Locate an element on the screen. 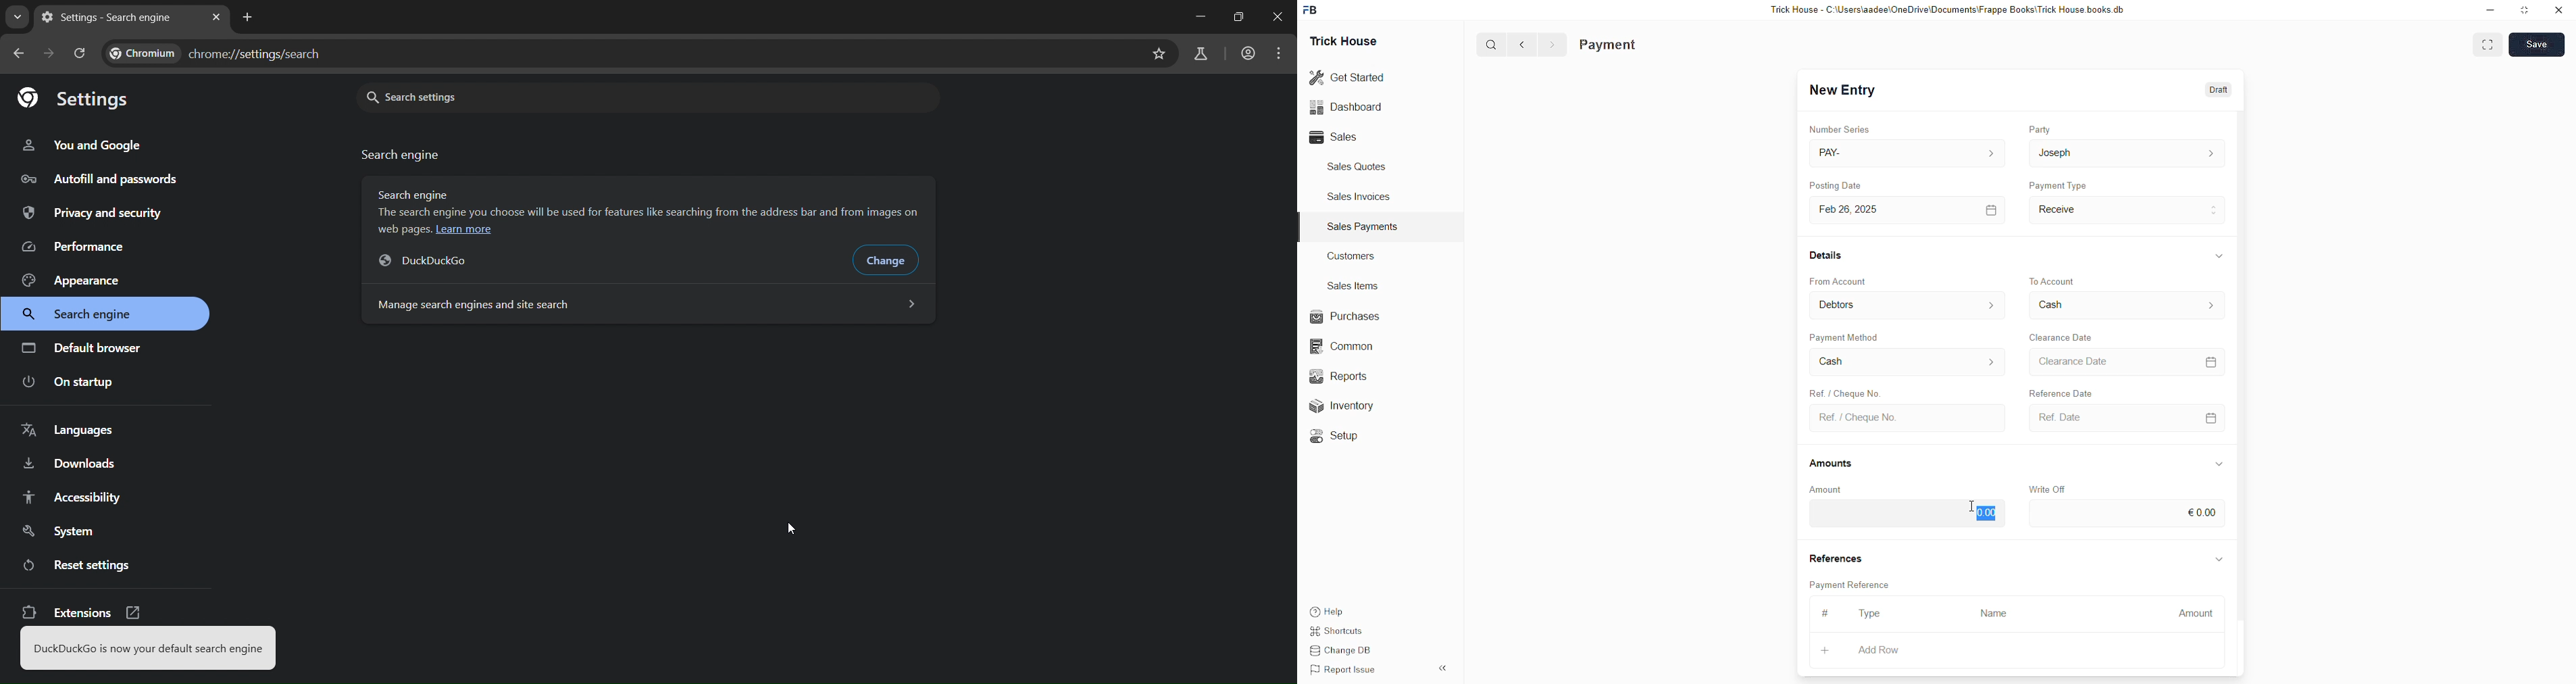 This screenshot has width=2576, height=700. €0.00 is located at coordinates (2128, 513).